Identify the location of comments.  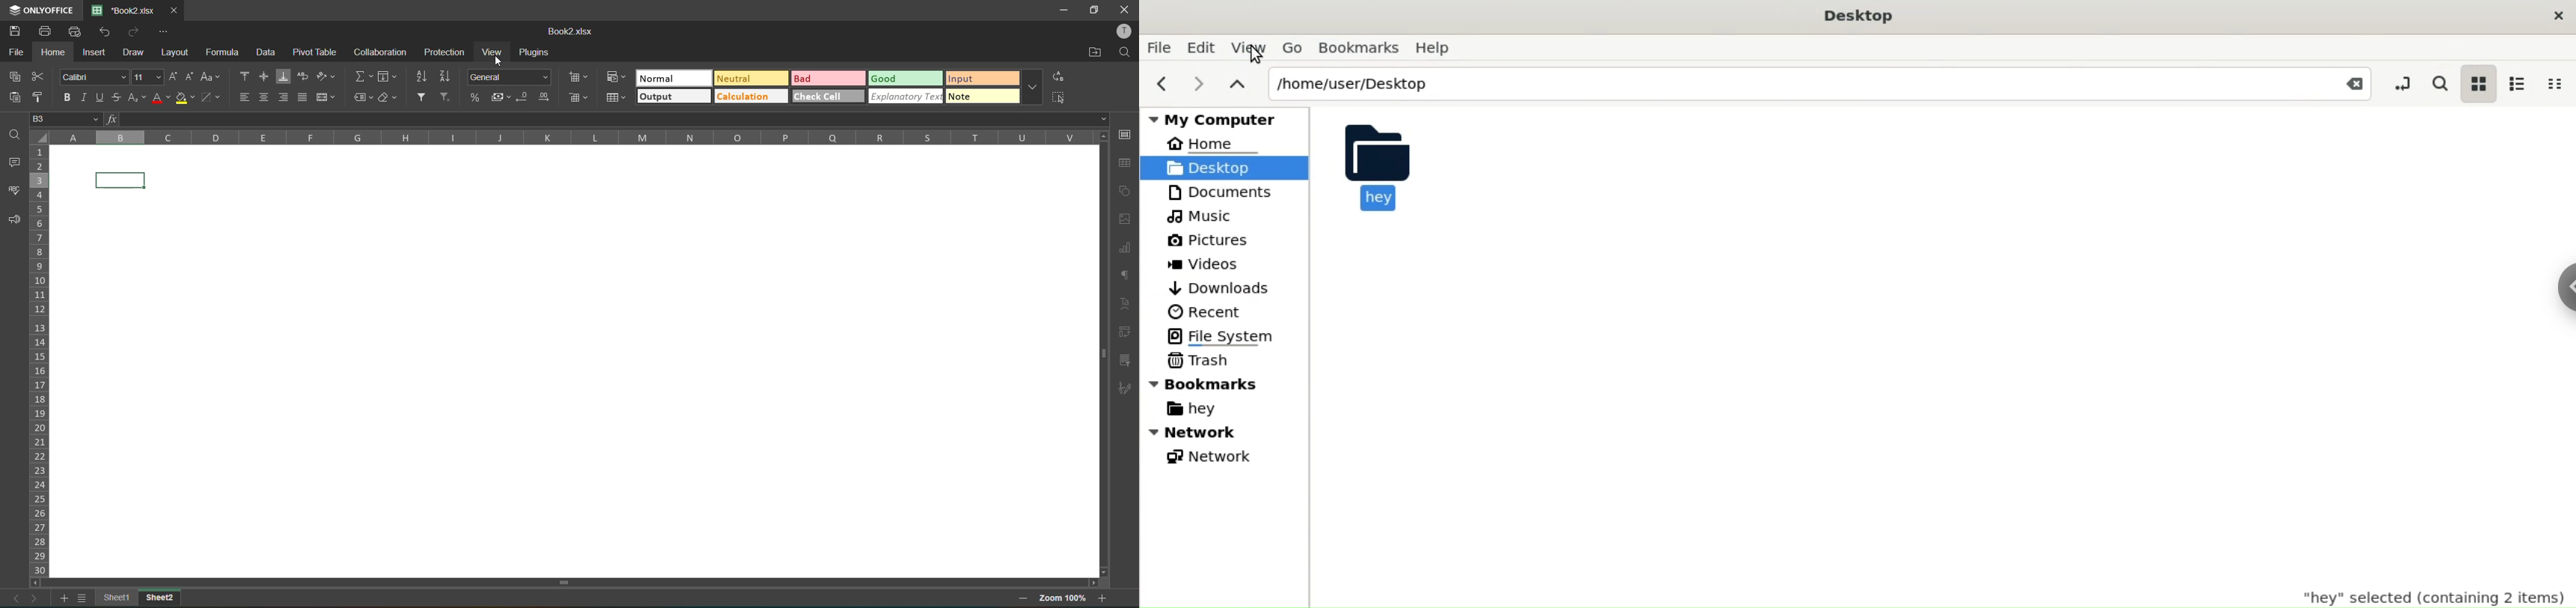
(17, 162).